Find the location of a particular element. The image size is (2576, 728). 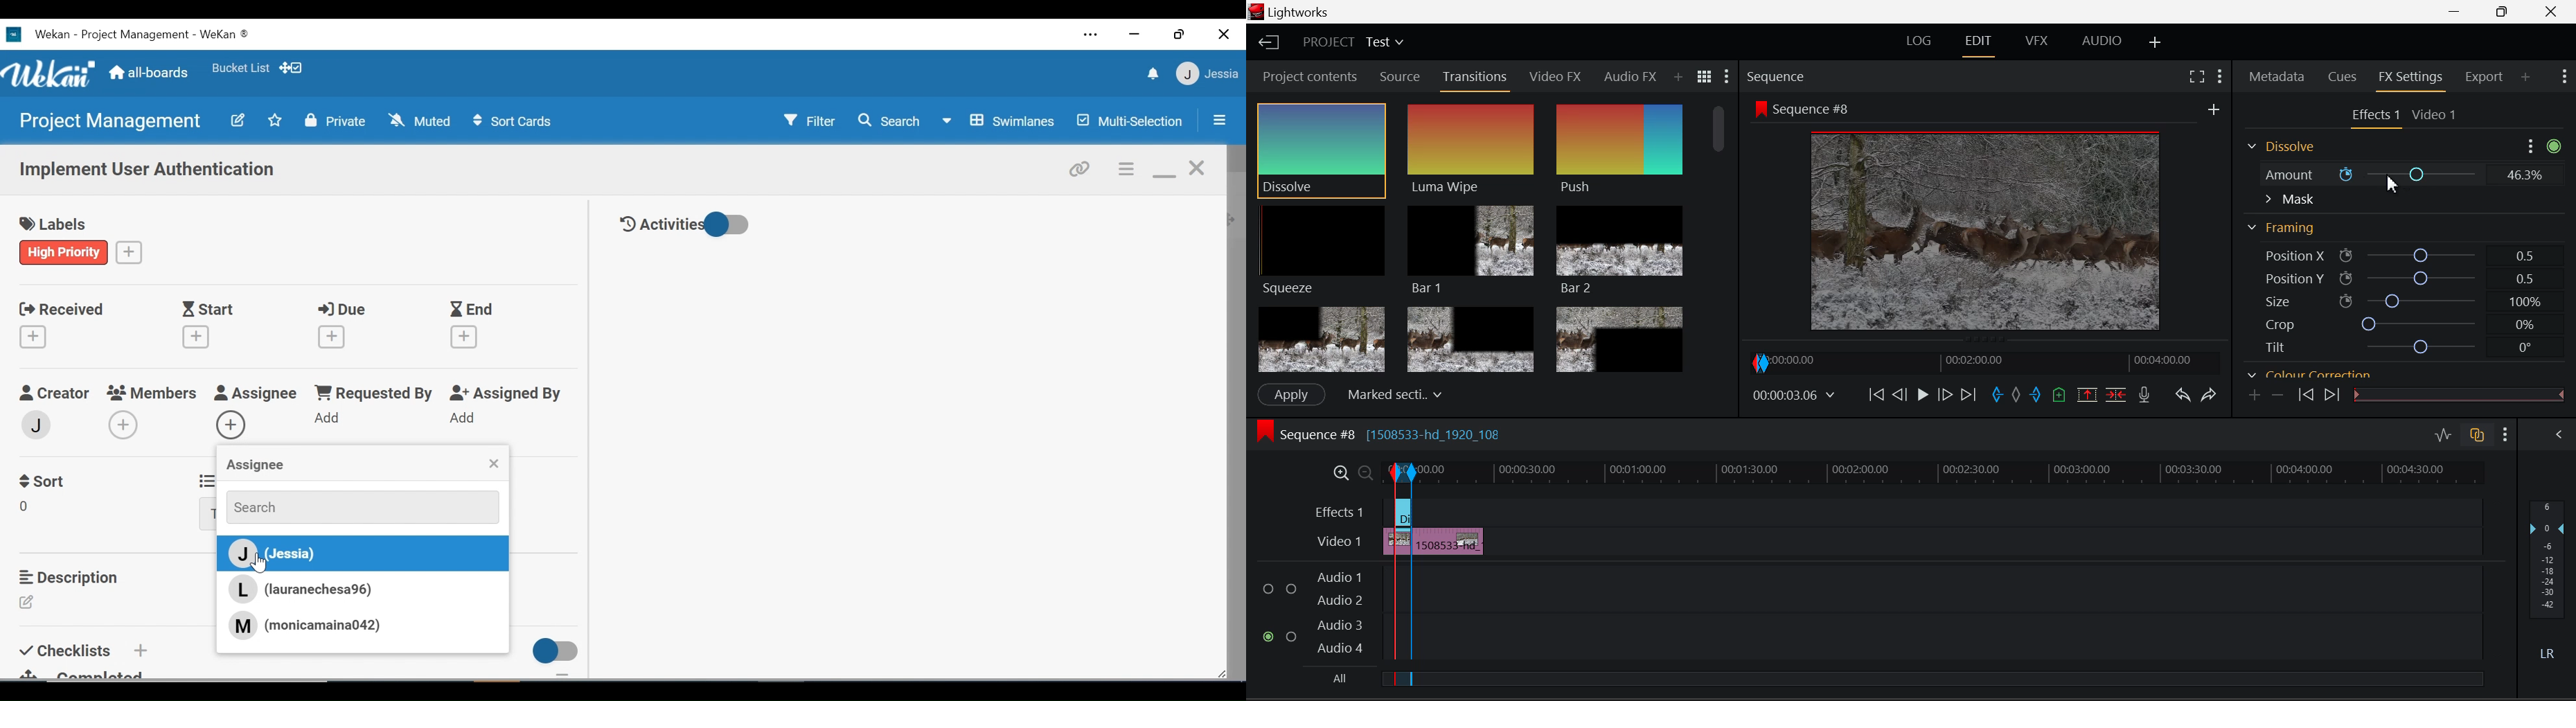

Effect Inserted is located at coordinates (1403, 516).